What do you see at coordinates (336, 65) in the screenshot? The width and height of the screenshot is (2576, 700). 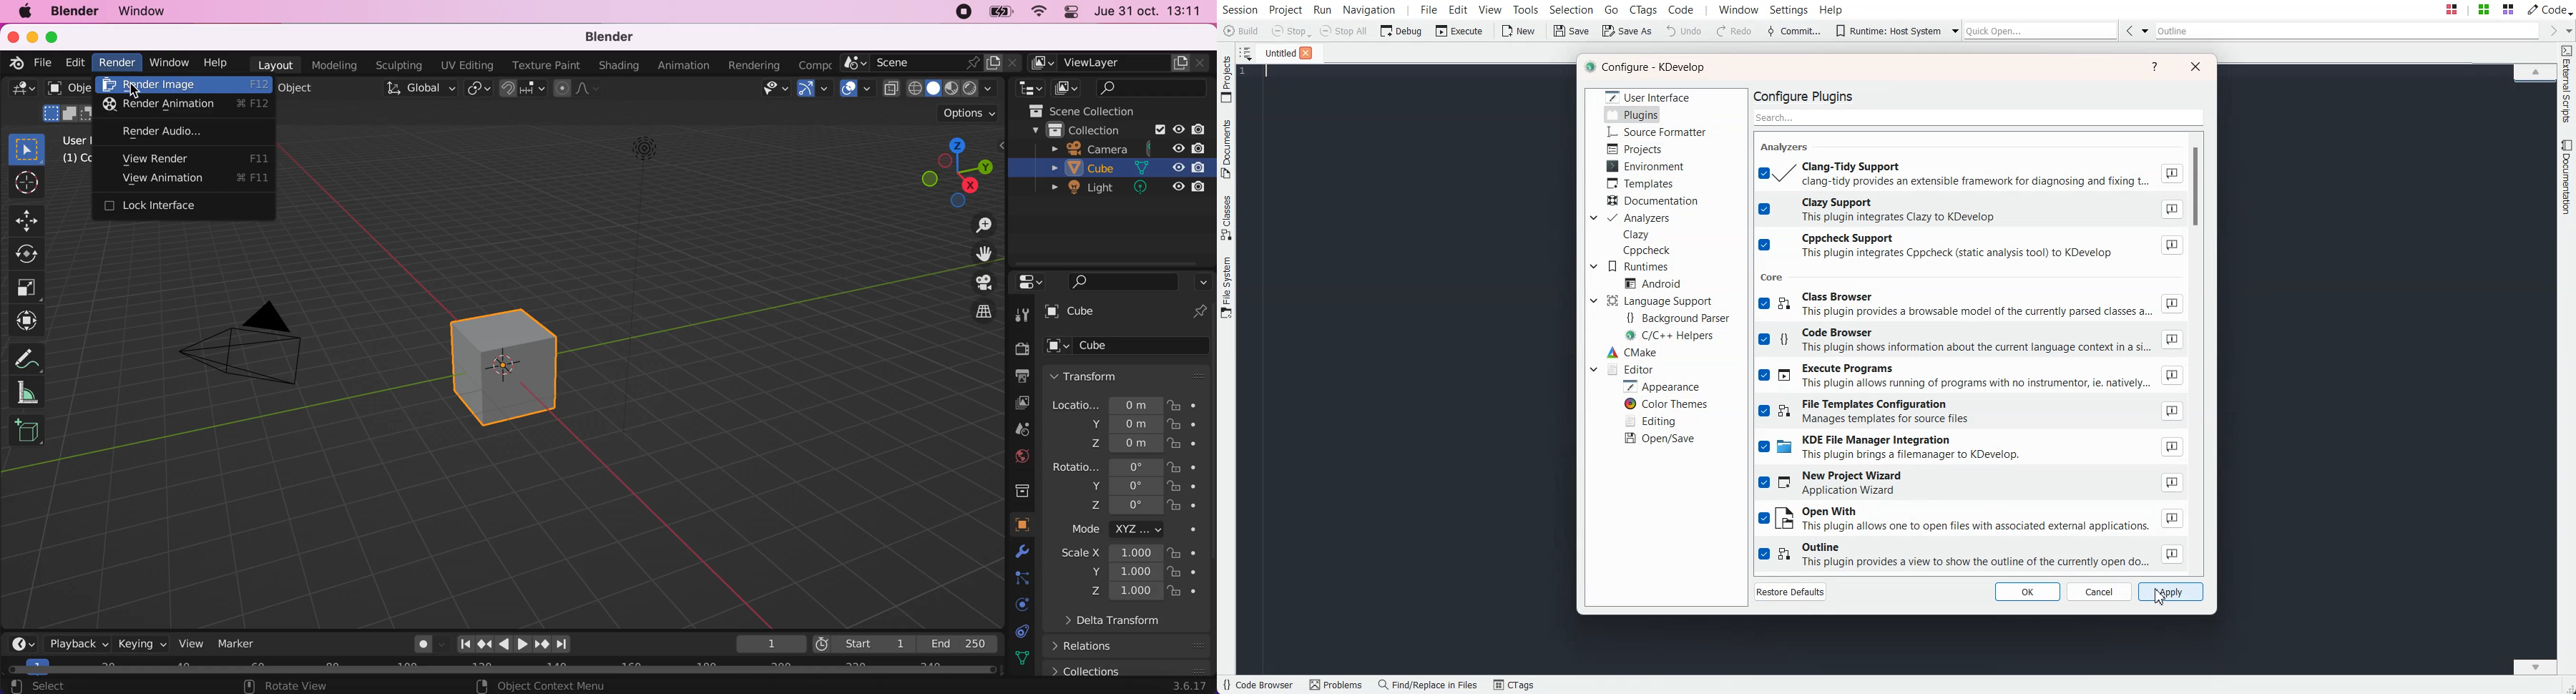 I see `modeling` at bounding box center [336, 65].